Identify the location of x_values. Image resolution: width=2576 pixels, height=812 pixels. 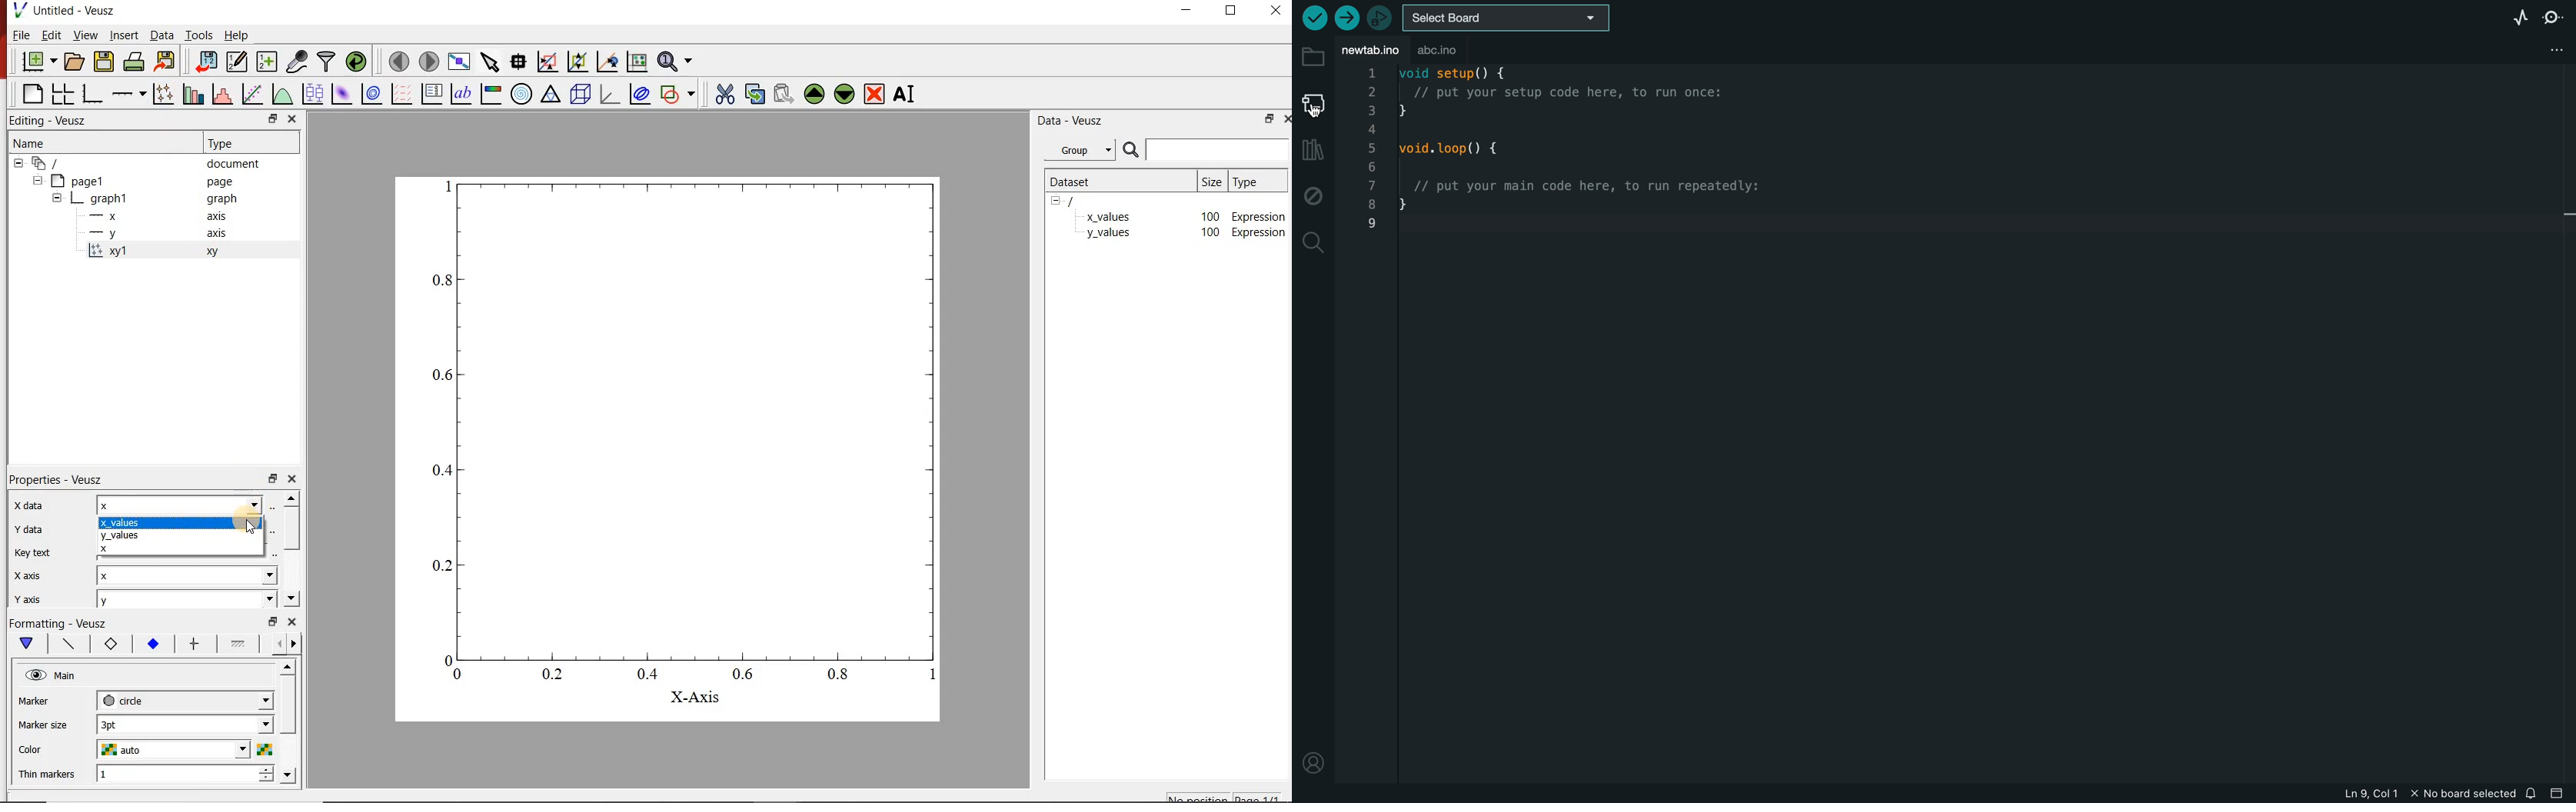
(1108, 215).